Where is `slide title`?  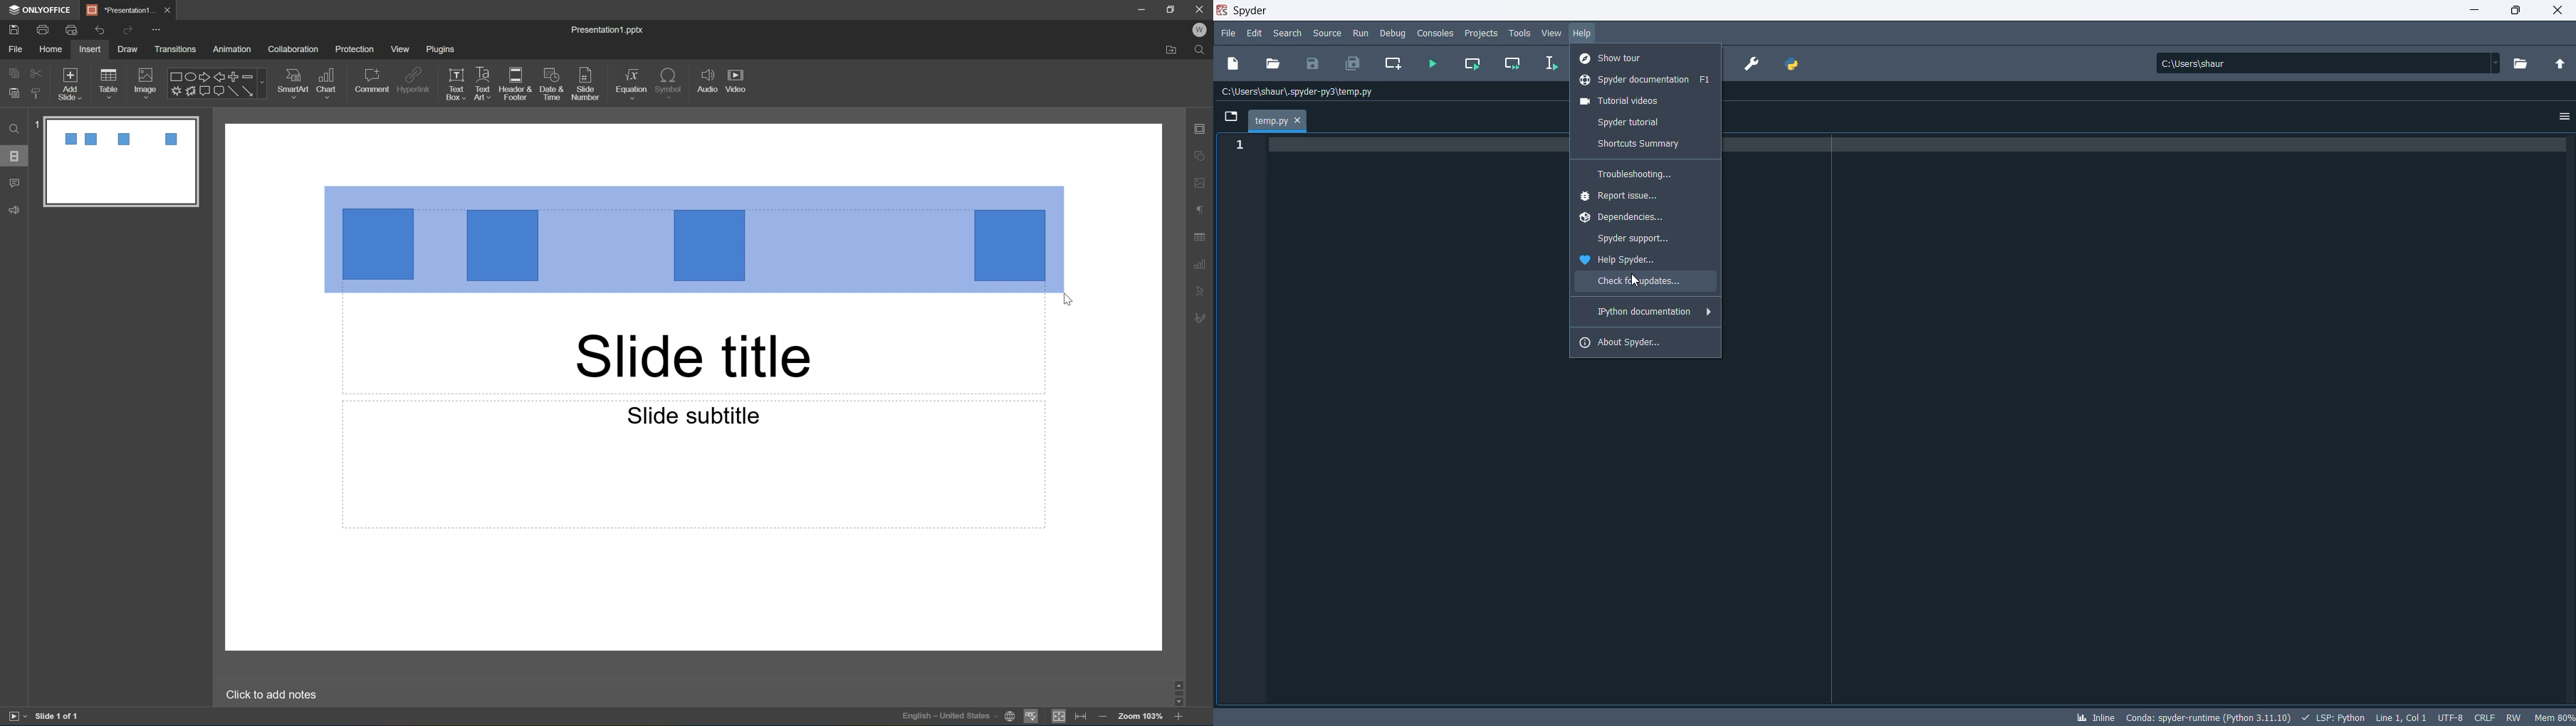 slide title is located at coordinates (694, 357).